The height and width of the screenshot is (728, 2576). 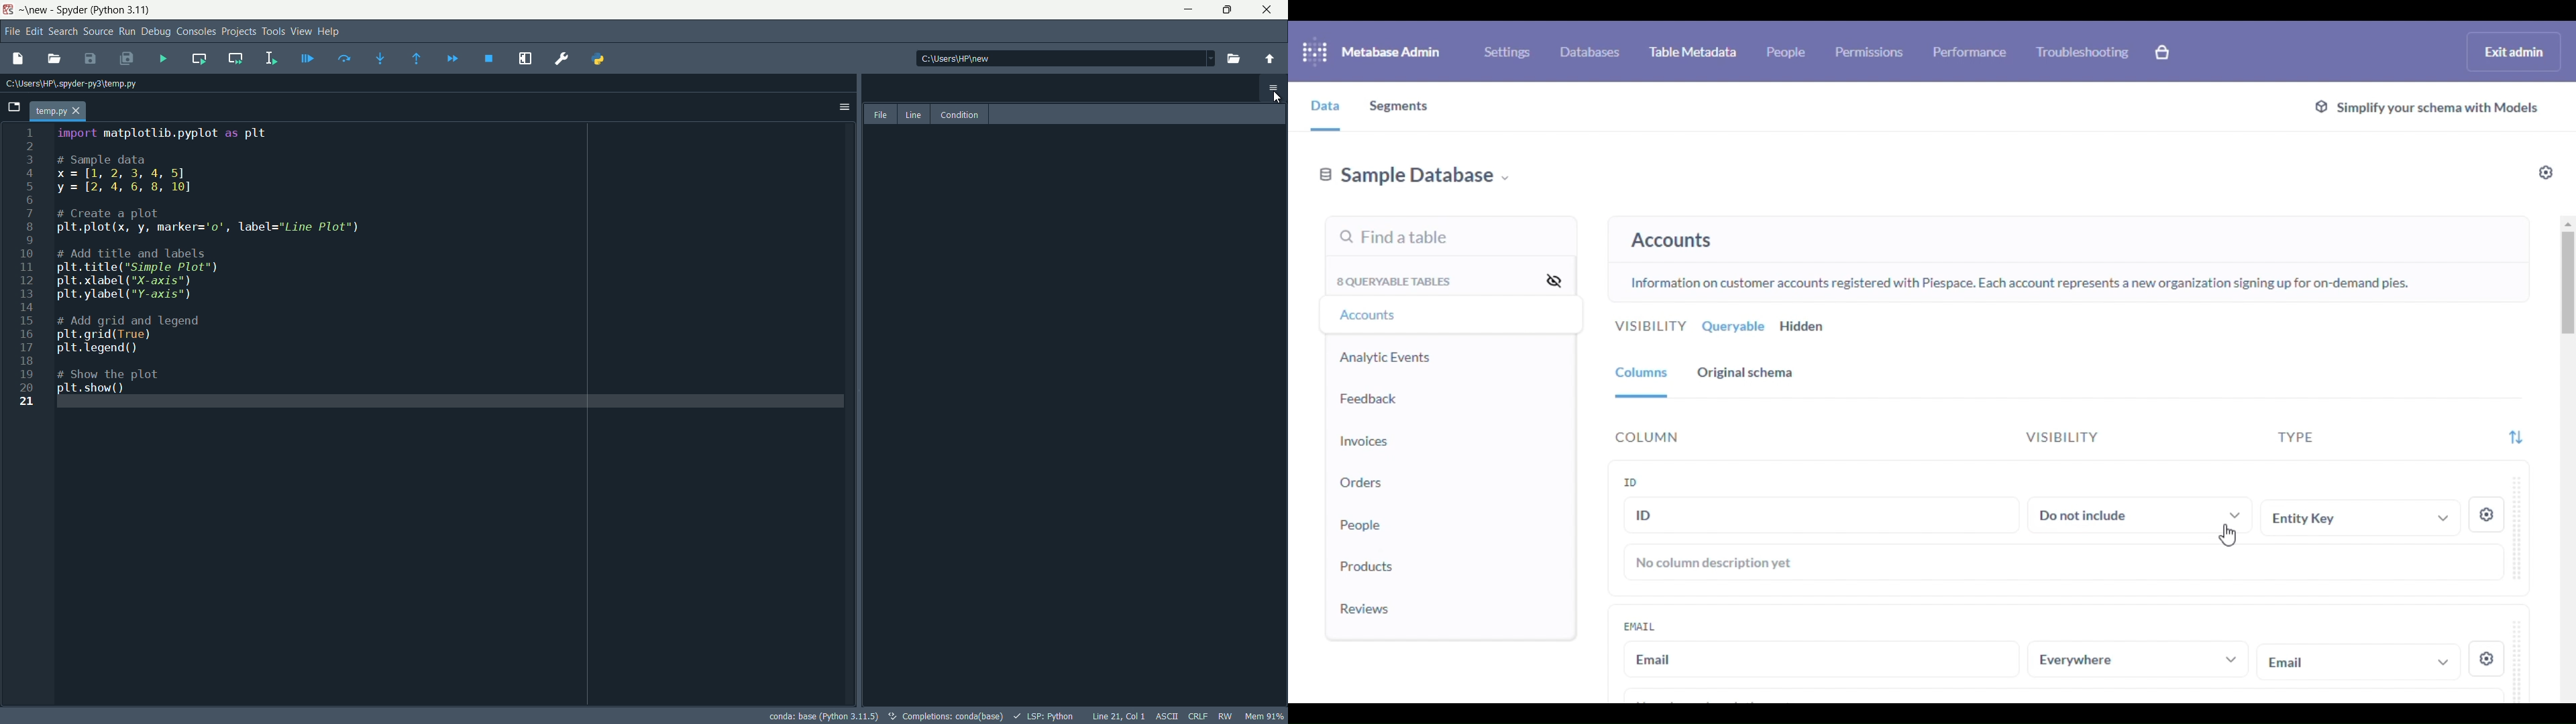 What do you see at coordinates (1233, 58) in the screenshot?
I see `browse directory` at bounding box center [1233, 58].